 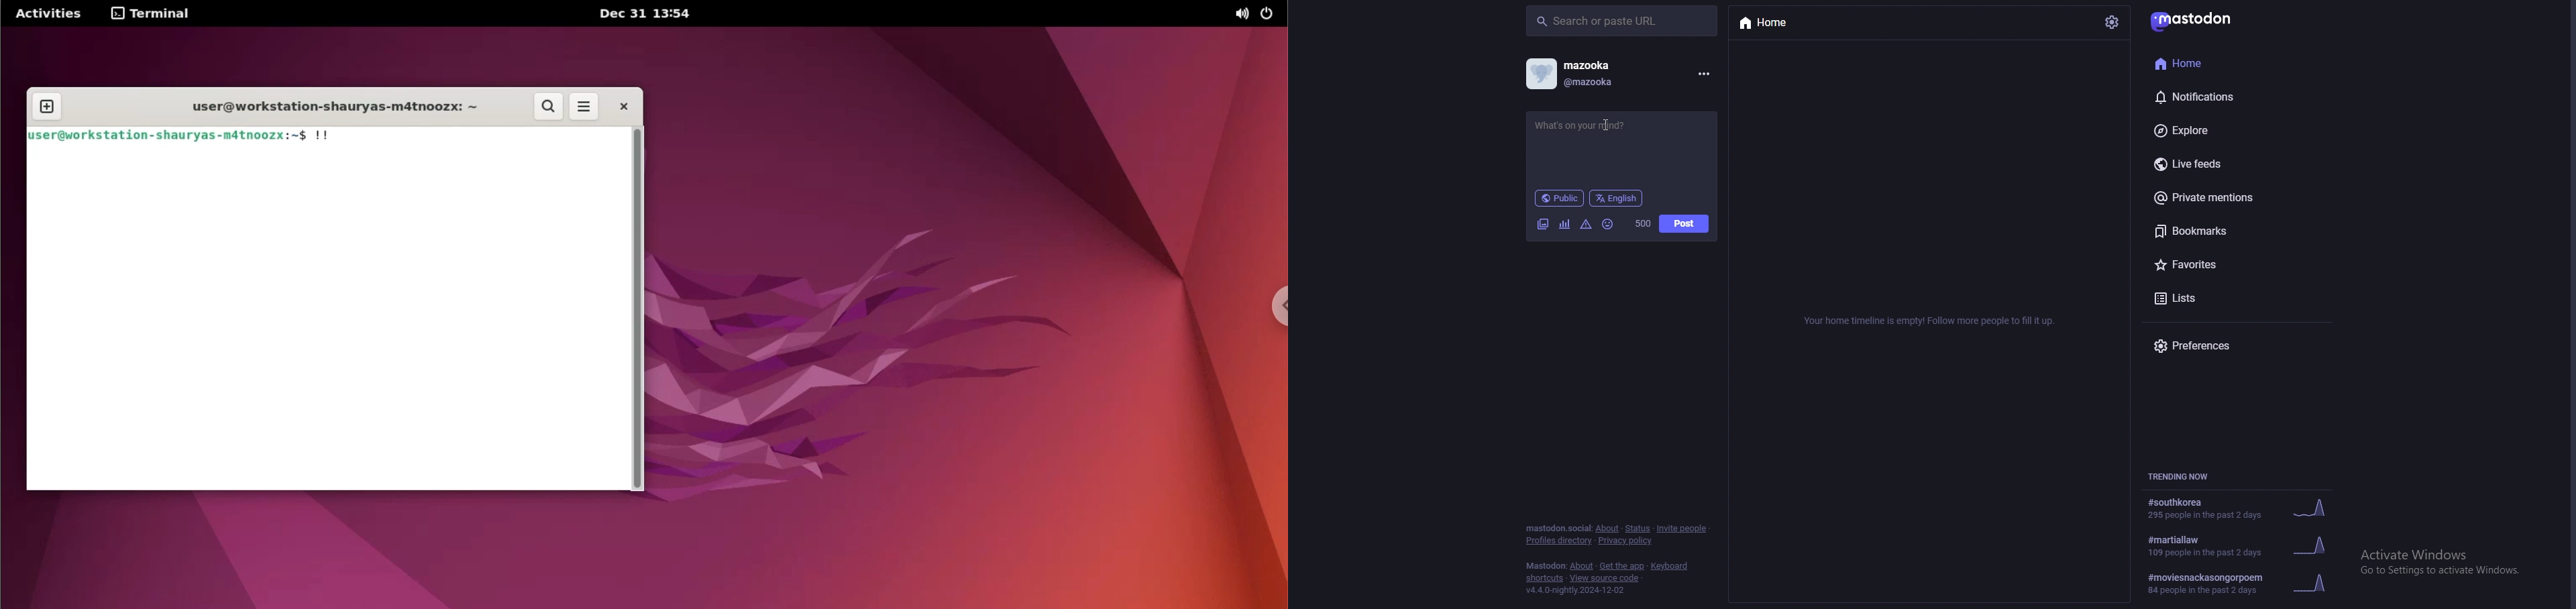 I want to click on explore, so click(x=2212, y=131).